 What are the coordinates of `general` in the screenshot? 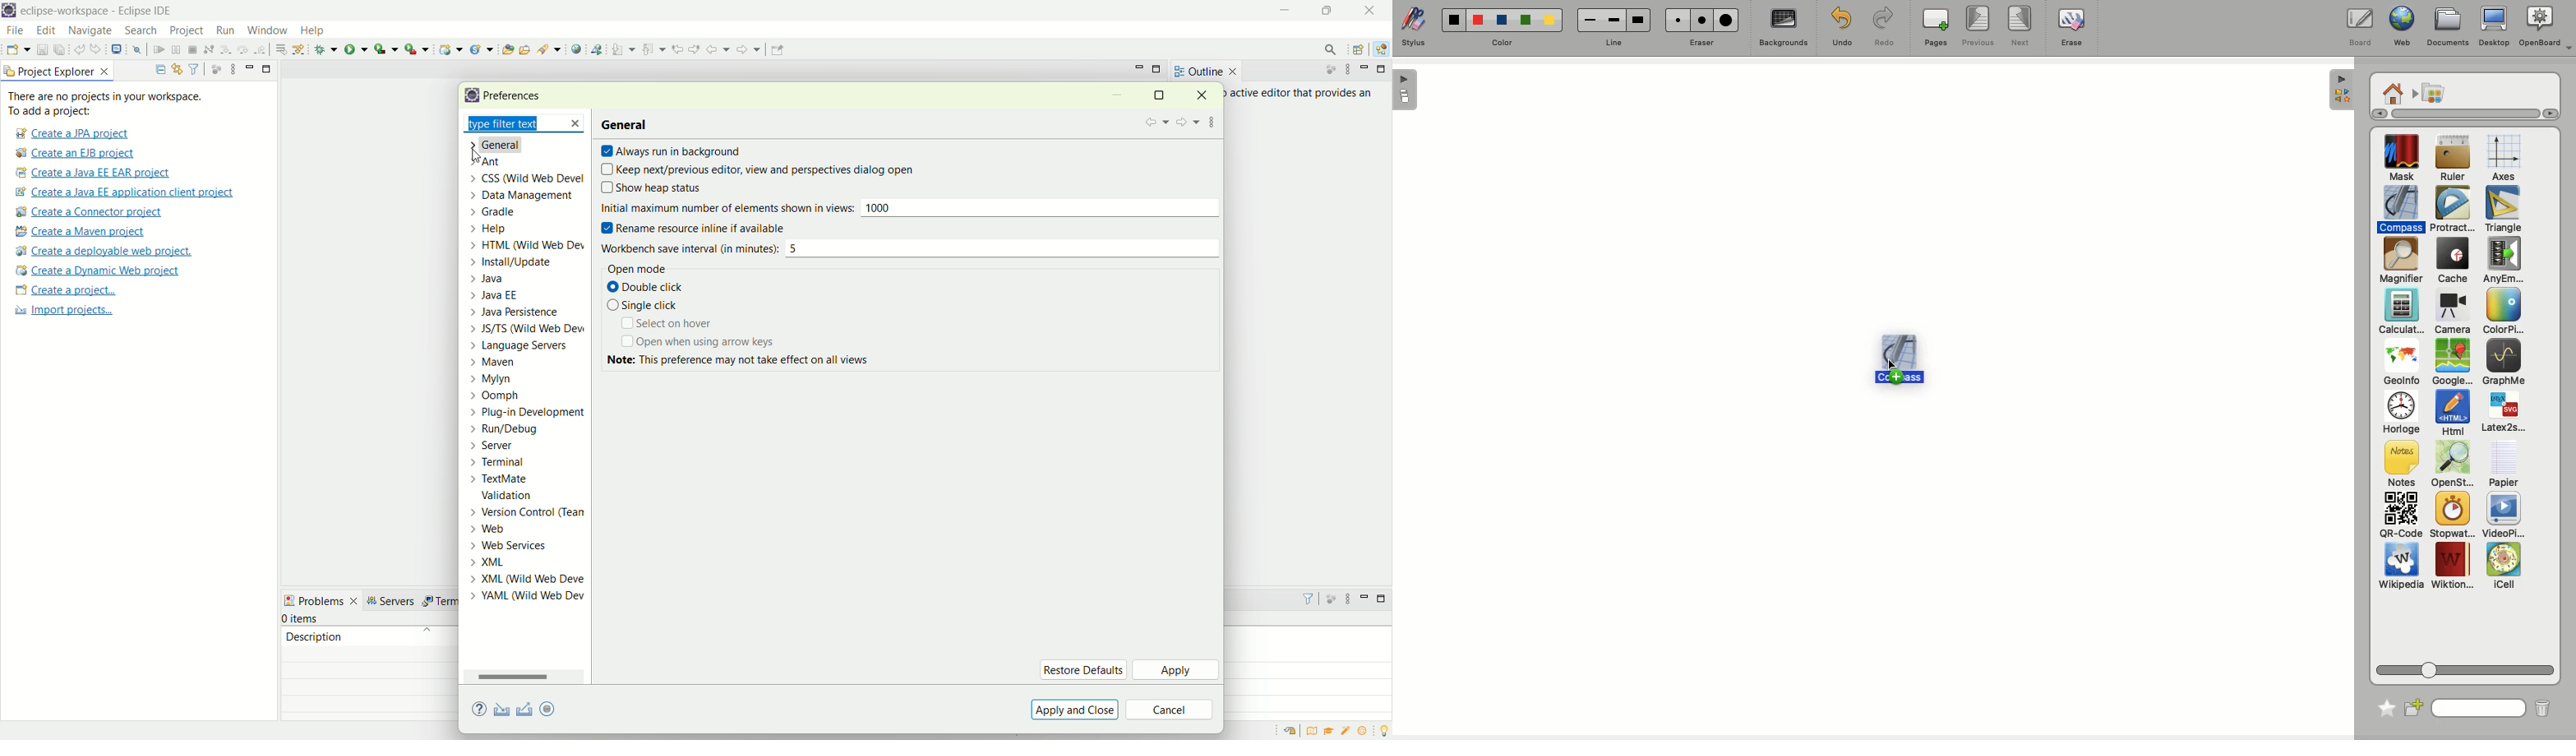 It's located at (626, 123).